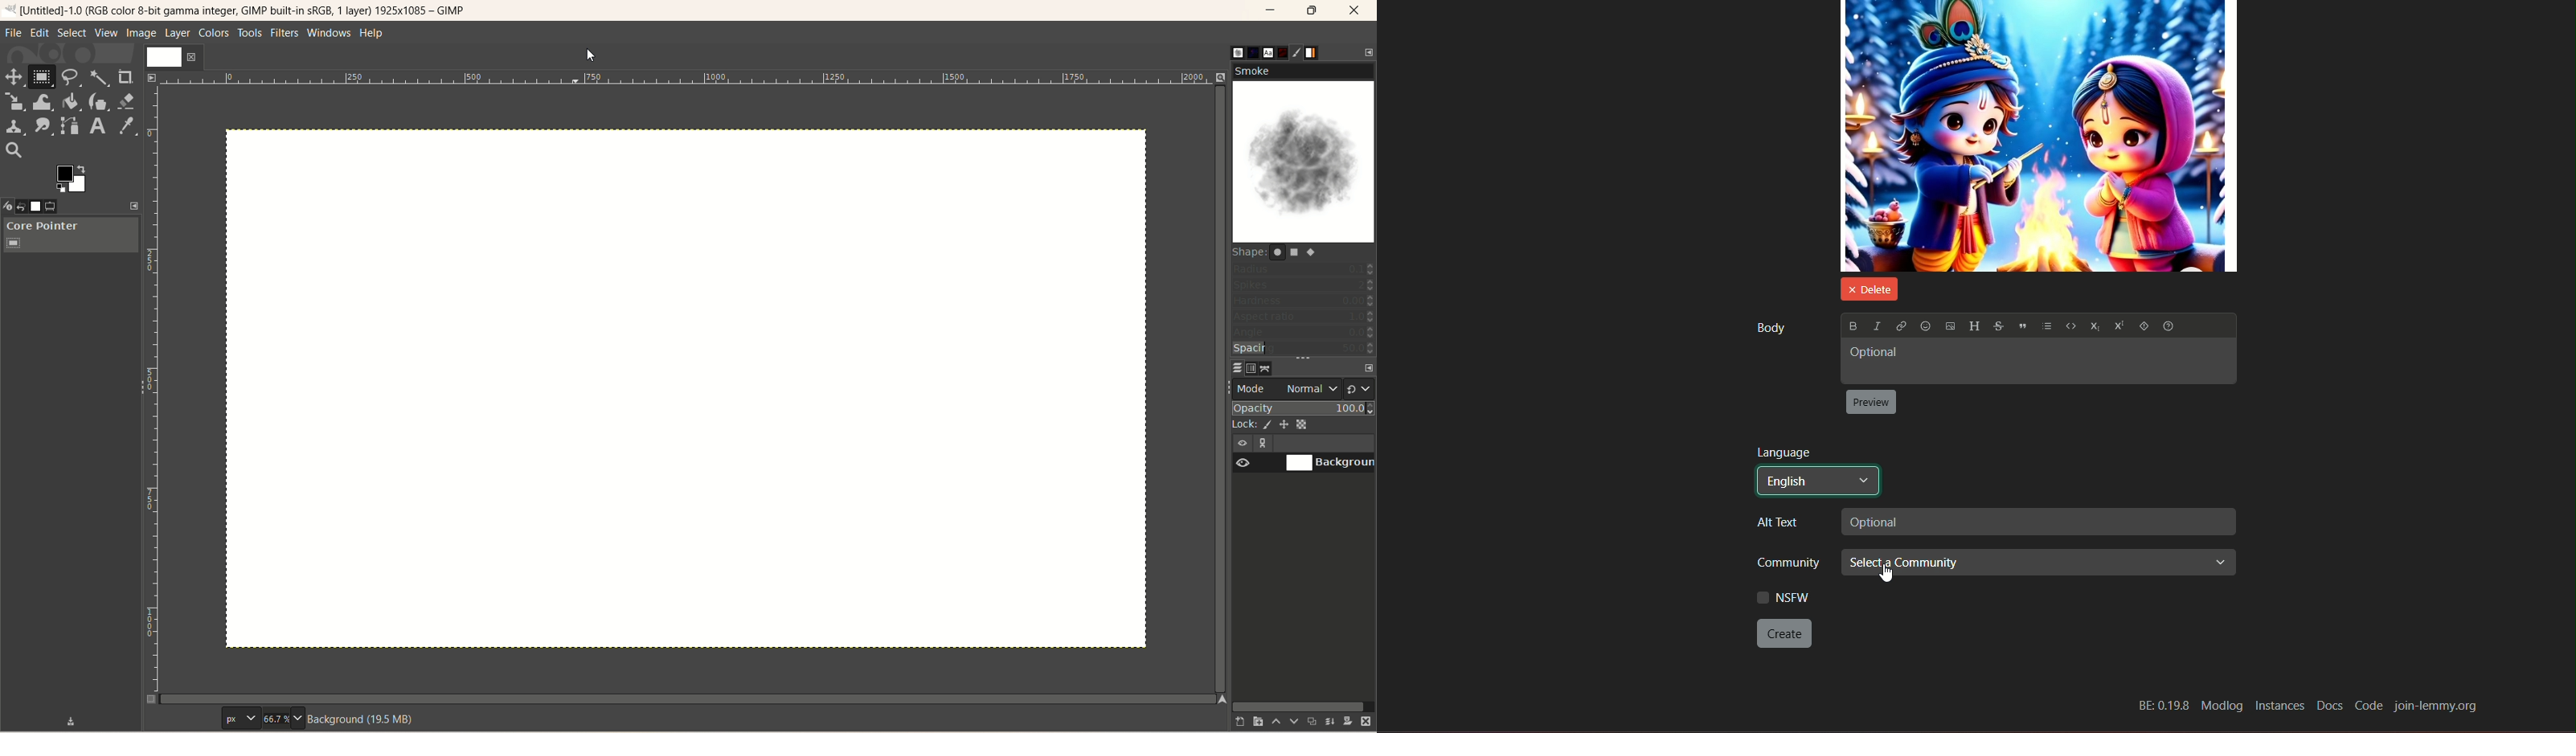 The height and width of the screenshot is (756, 2576). What do you see at coordinates (1304, 349) in the screenshot?
I see `spacing` at bounding box center [1304, 349].